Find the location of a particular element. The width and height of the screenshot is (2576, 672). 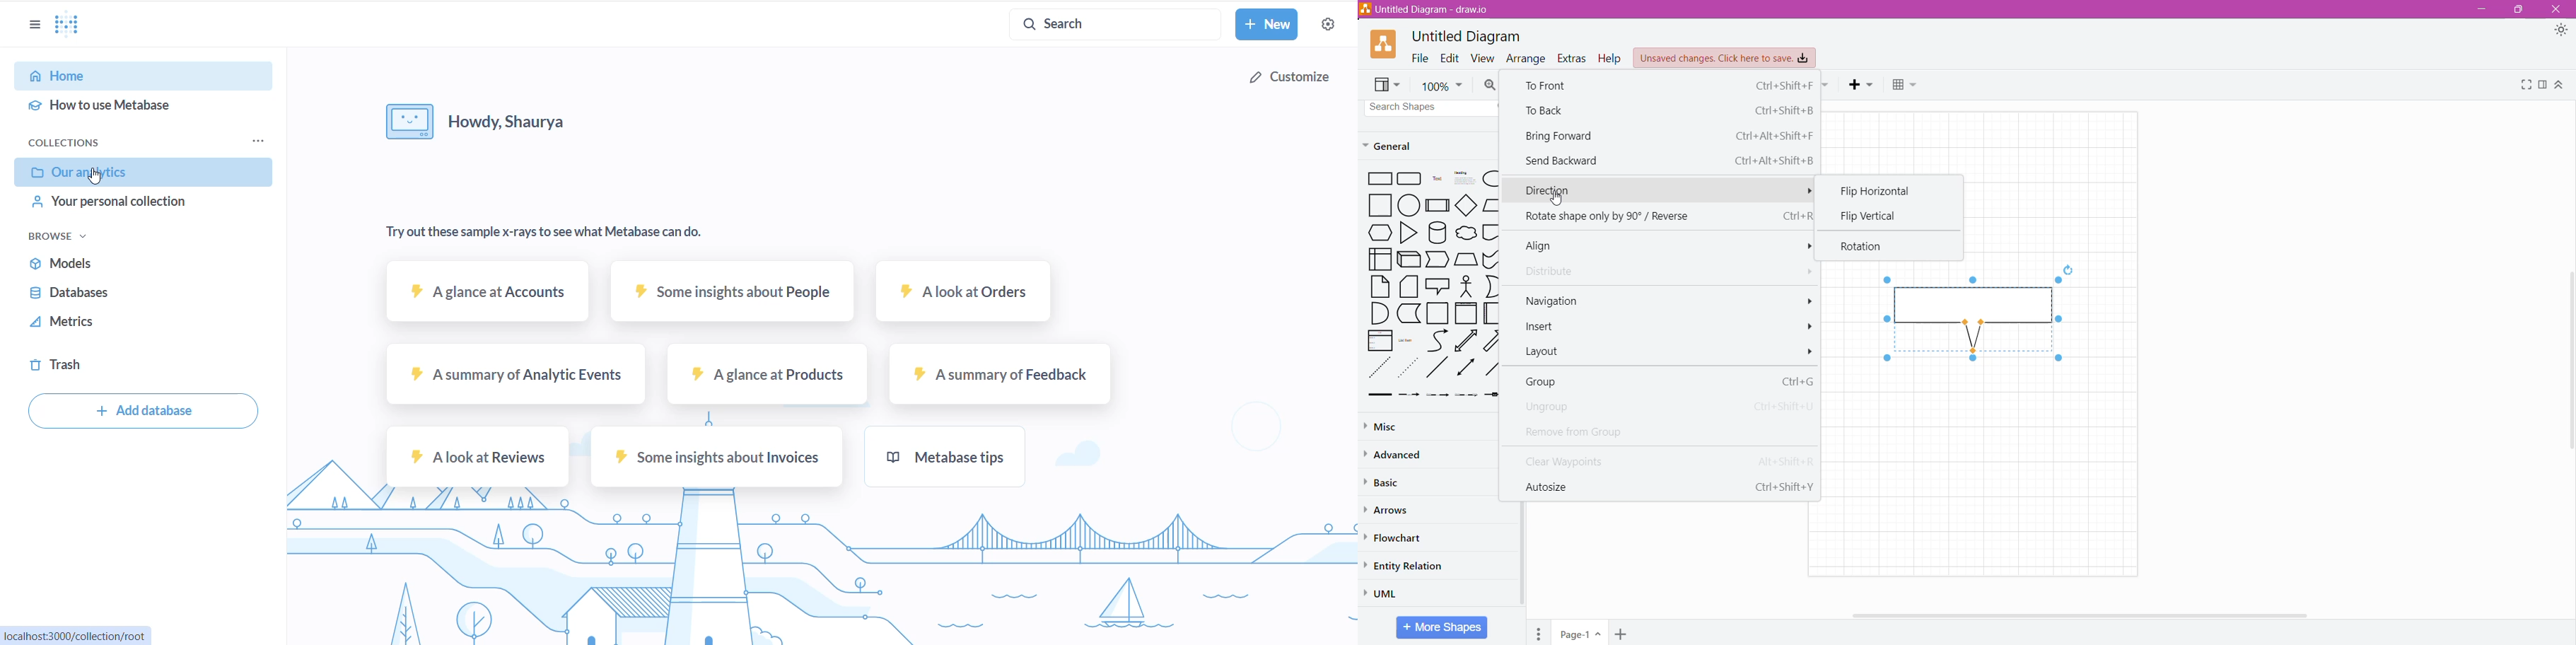

Square is located at coordinates (1375, 206).